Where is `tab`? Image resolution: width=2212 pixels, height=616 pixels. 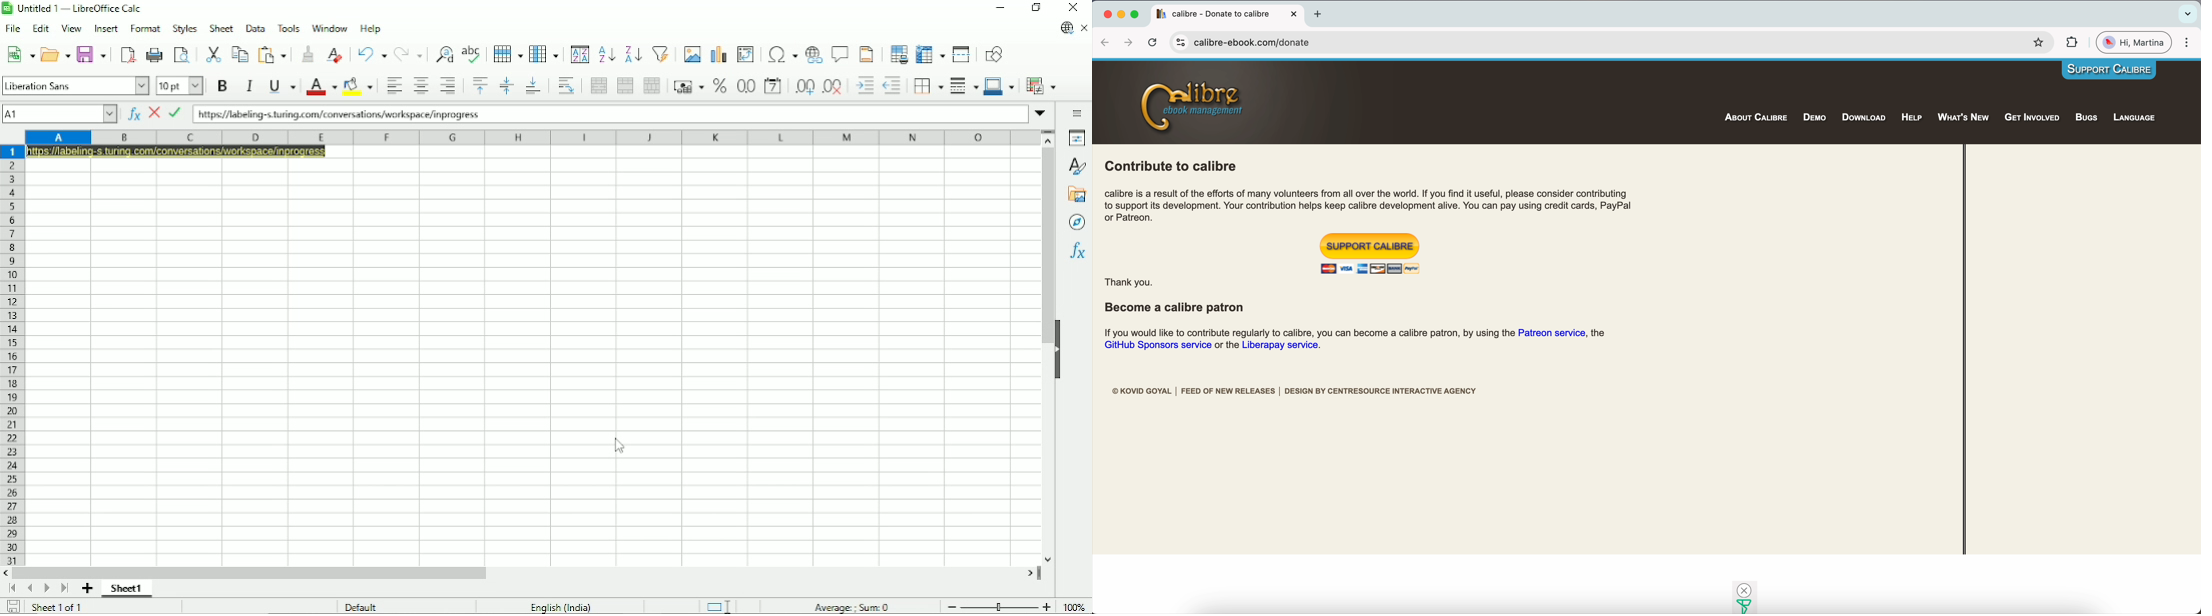 tab is located at coordinates (1226, 14).